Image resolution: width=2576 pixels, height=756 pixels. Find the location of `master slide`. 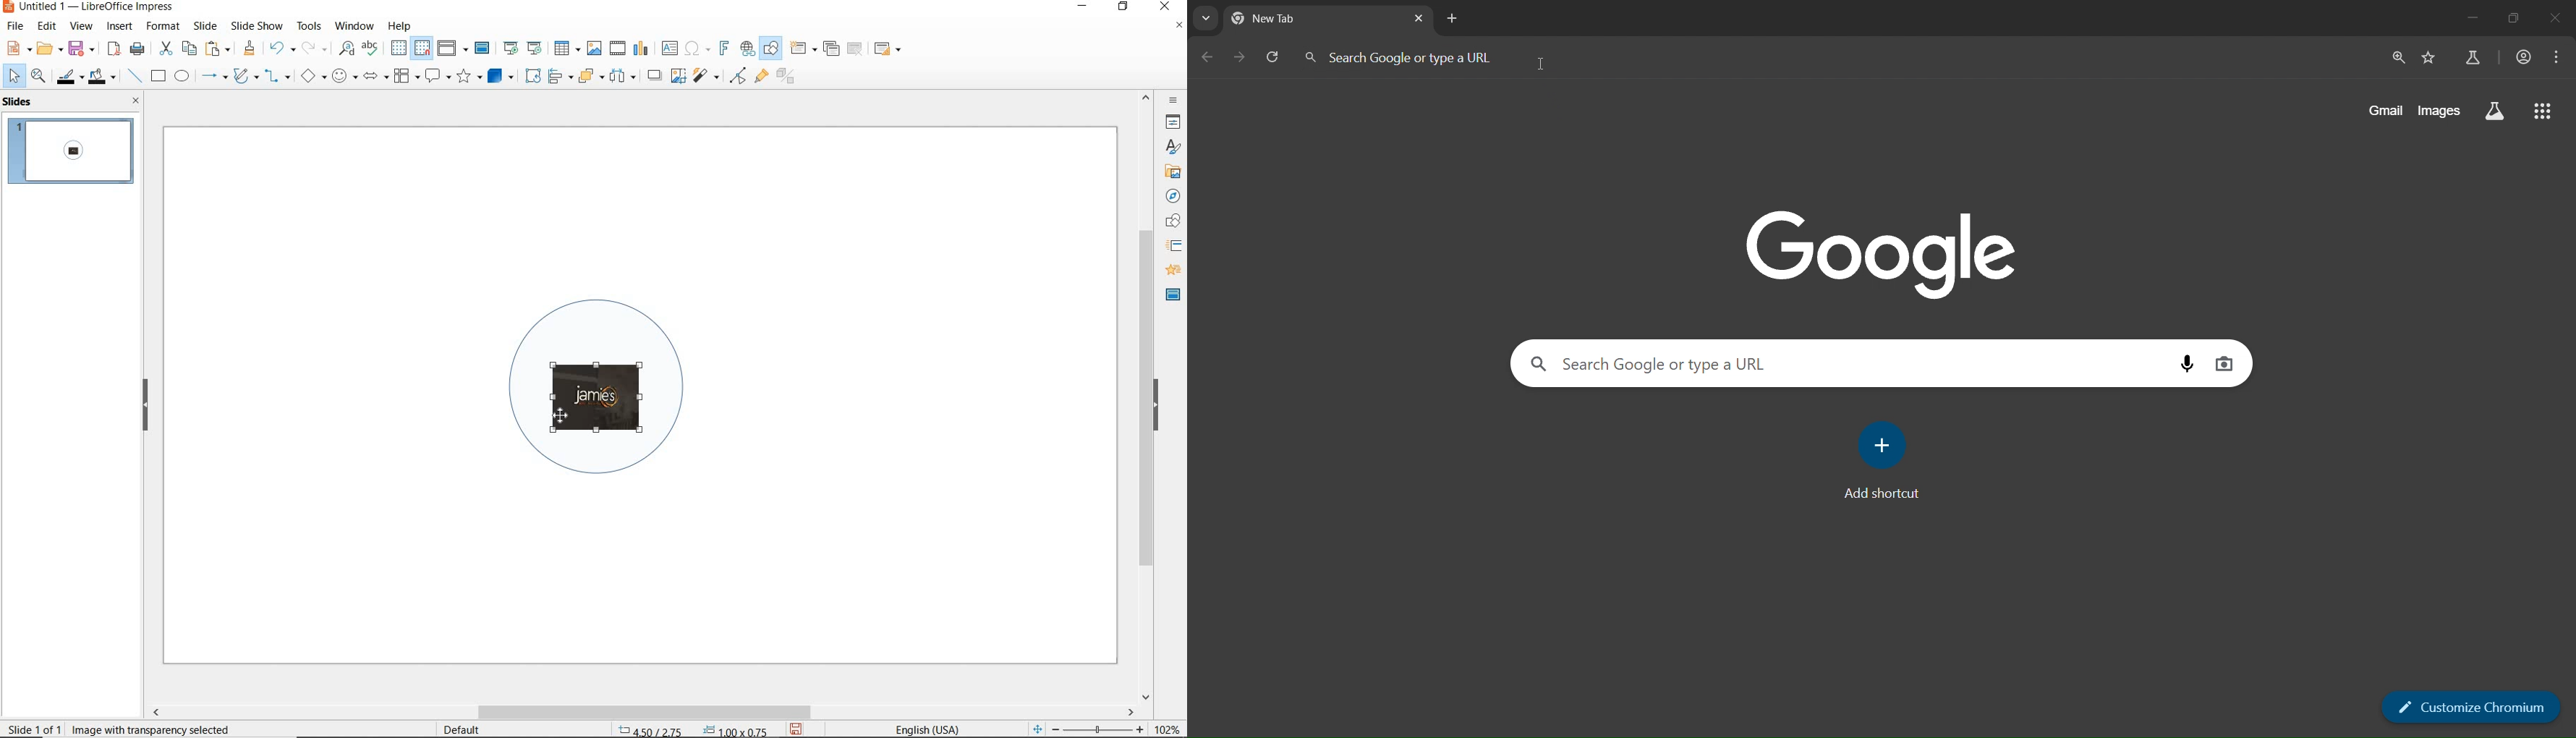

master slide is located at coordinates (484, 49).